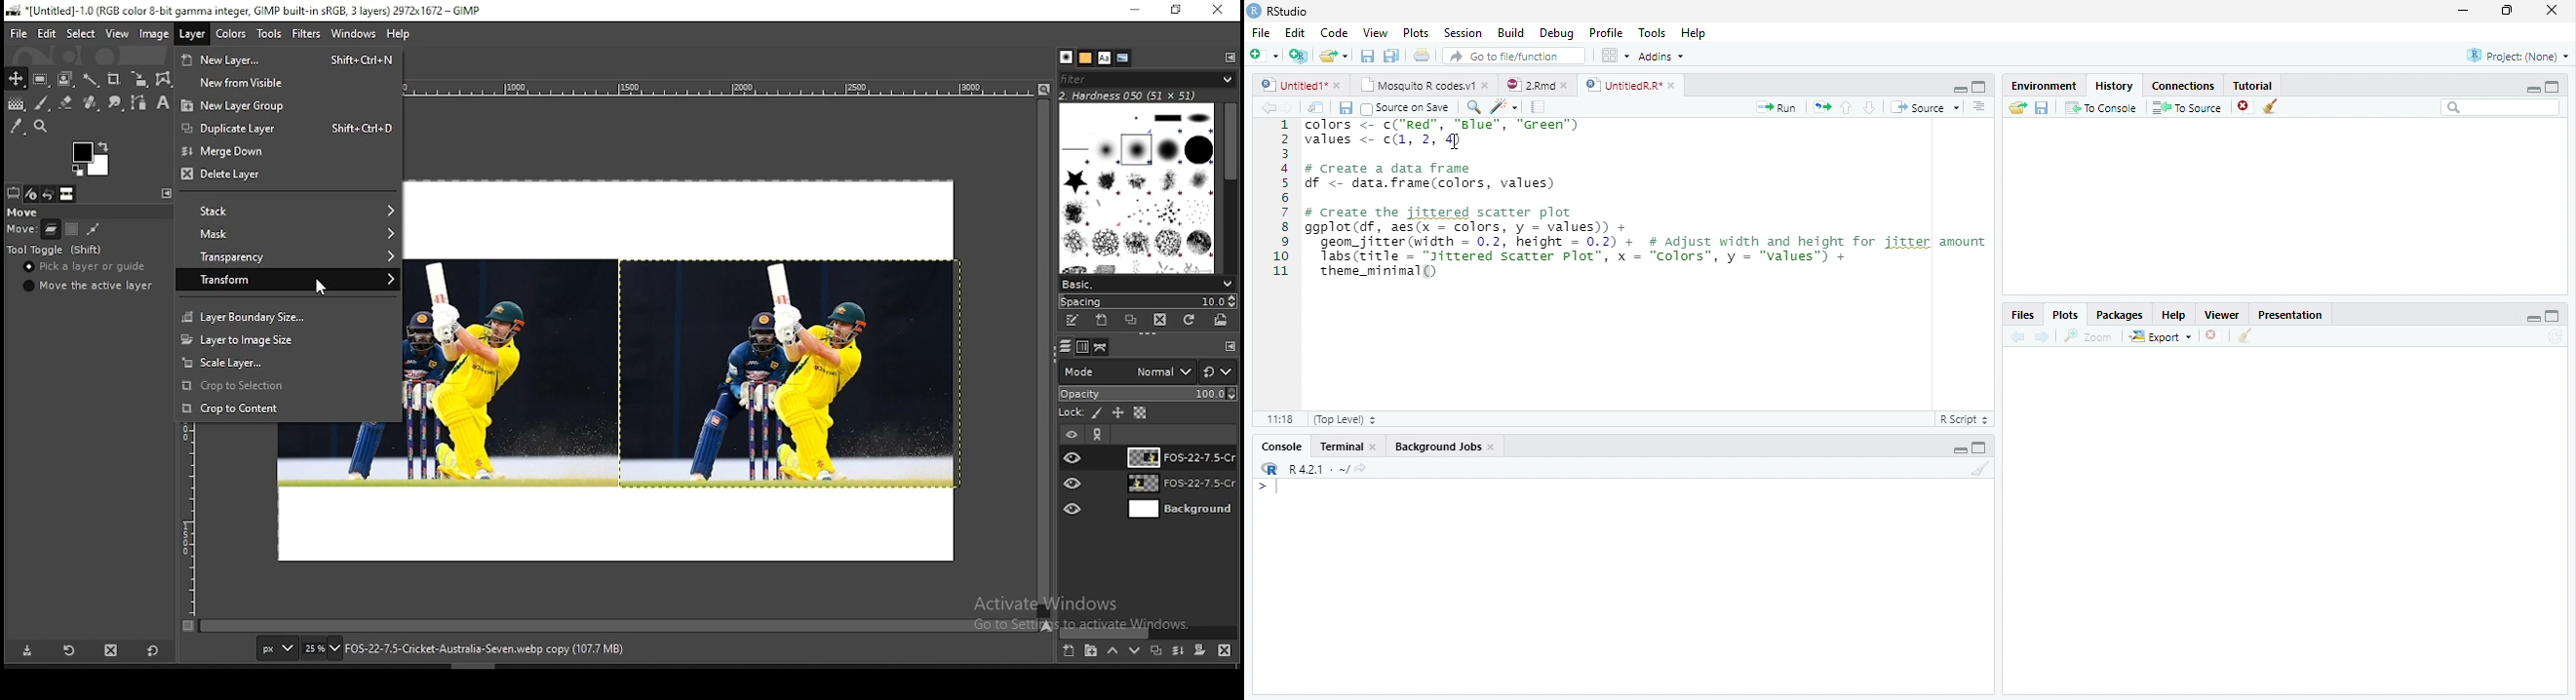 The image size is (2576, 700). What do you see at coordinates (287, 407) in the screenshot?
I see `crop to content` at bounding box center [287, 407].